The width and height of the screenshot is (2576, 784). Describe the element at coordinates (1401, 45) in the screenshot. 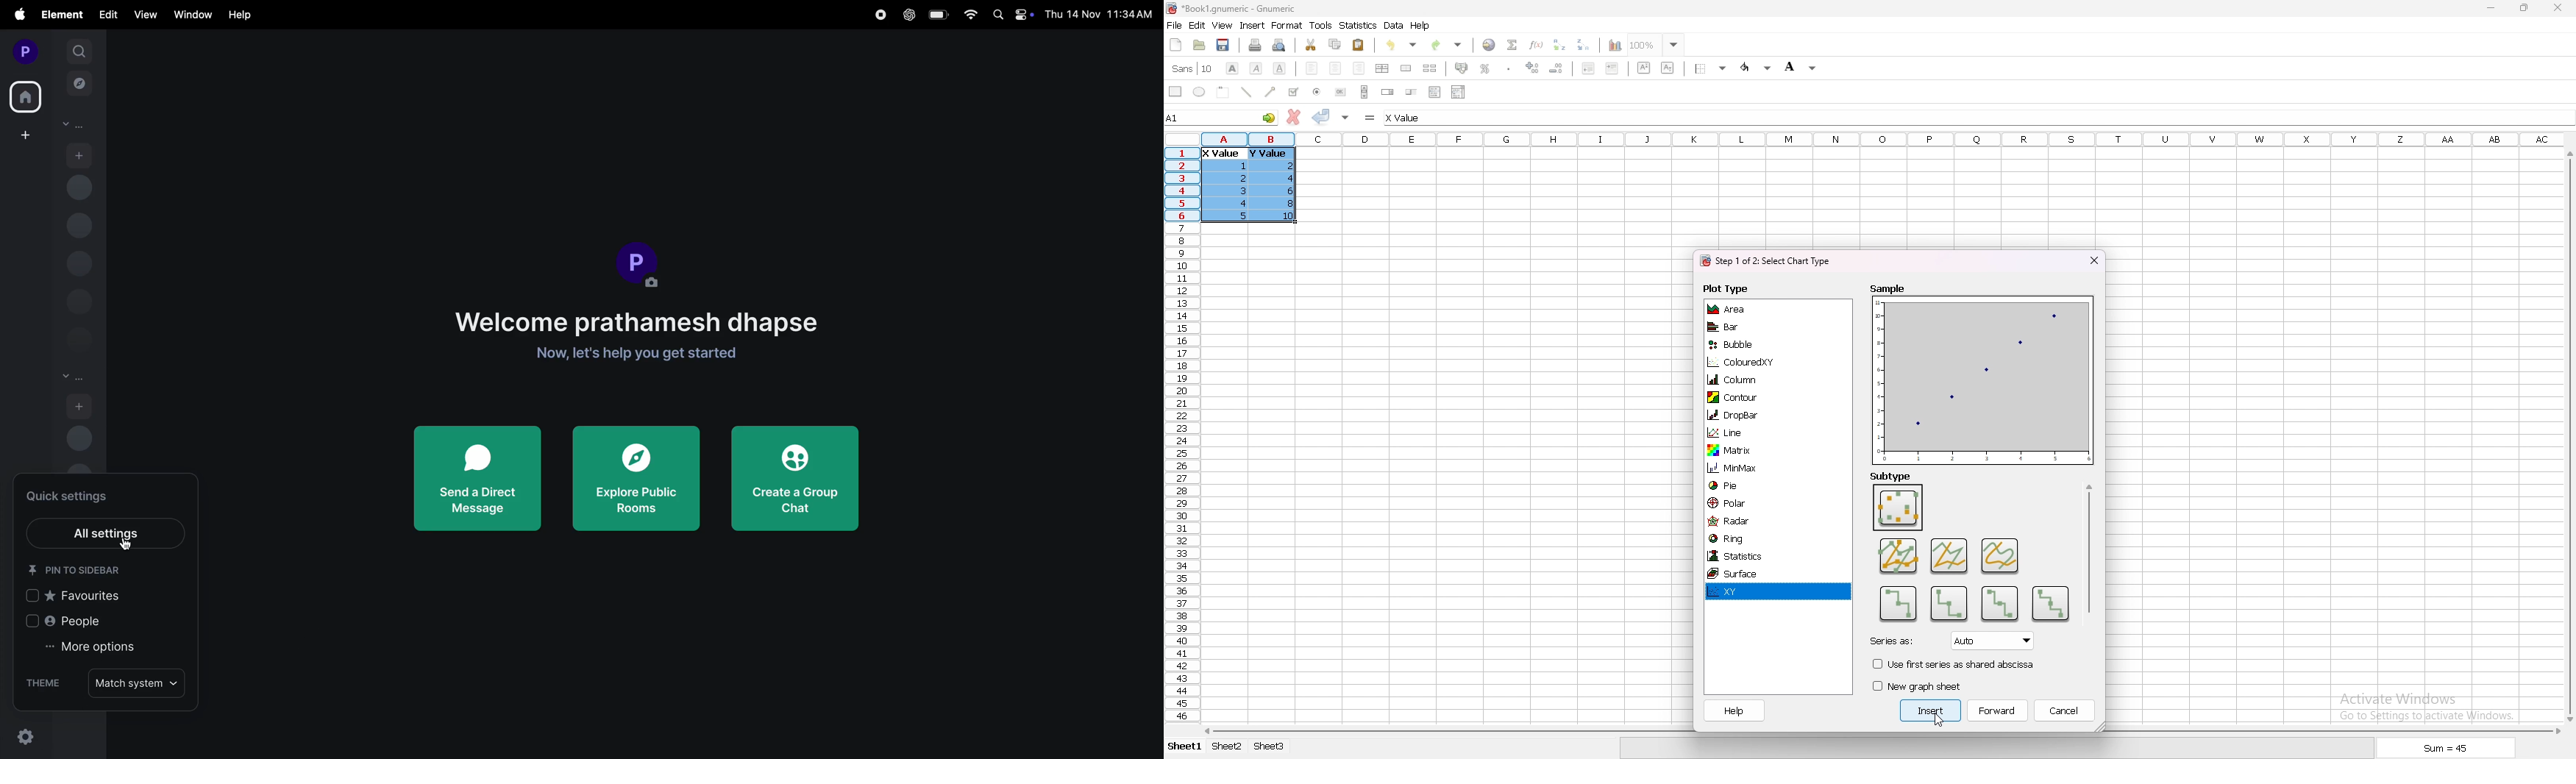

I see `undo` at that location.